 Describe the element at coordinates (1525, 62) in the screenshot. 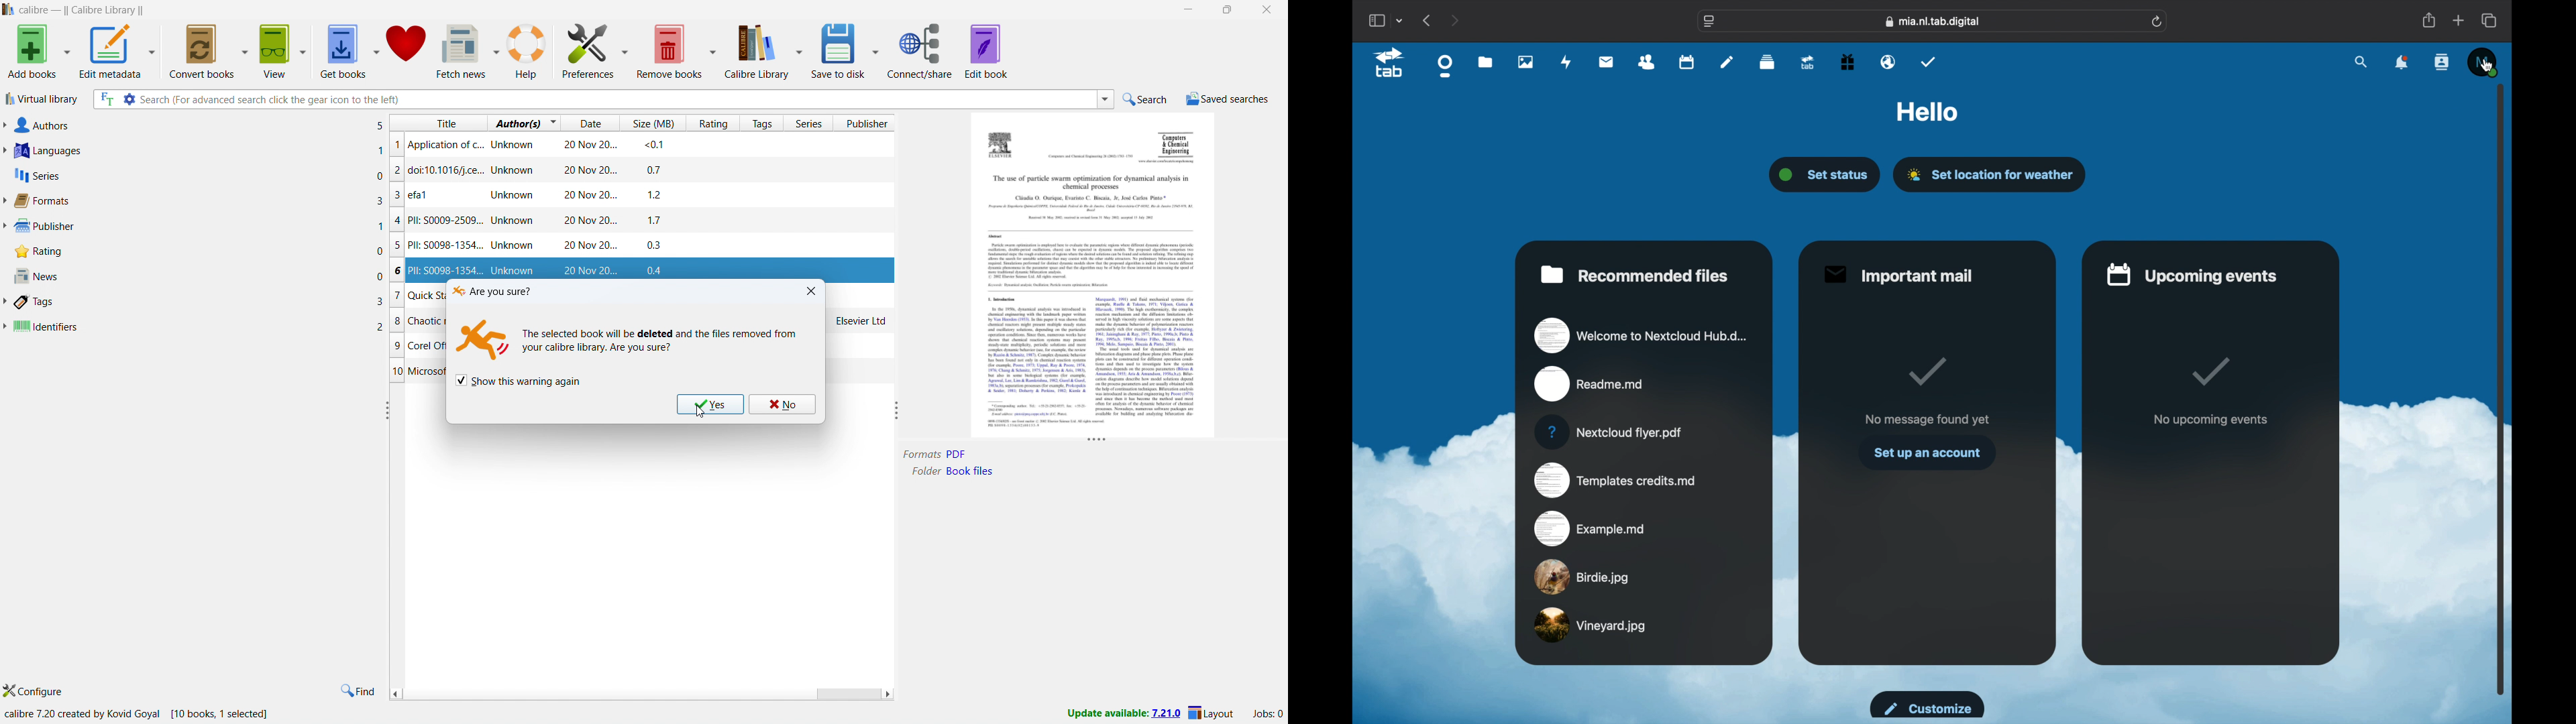

I see `photos` at that location.